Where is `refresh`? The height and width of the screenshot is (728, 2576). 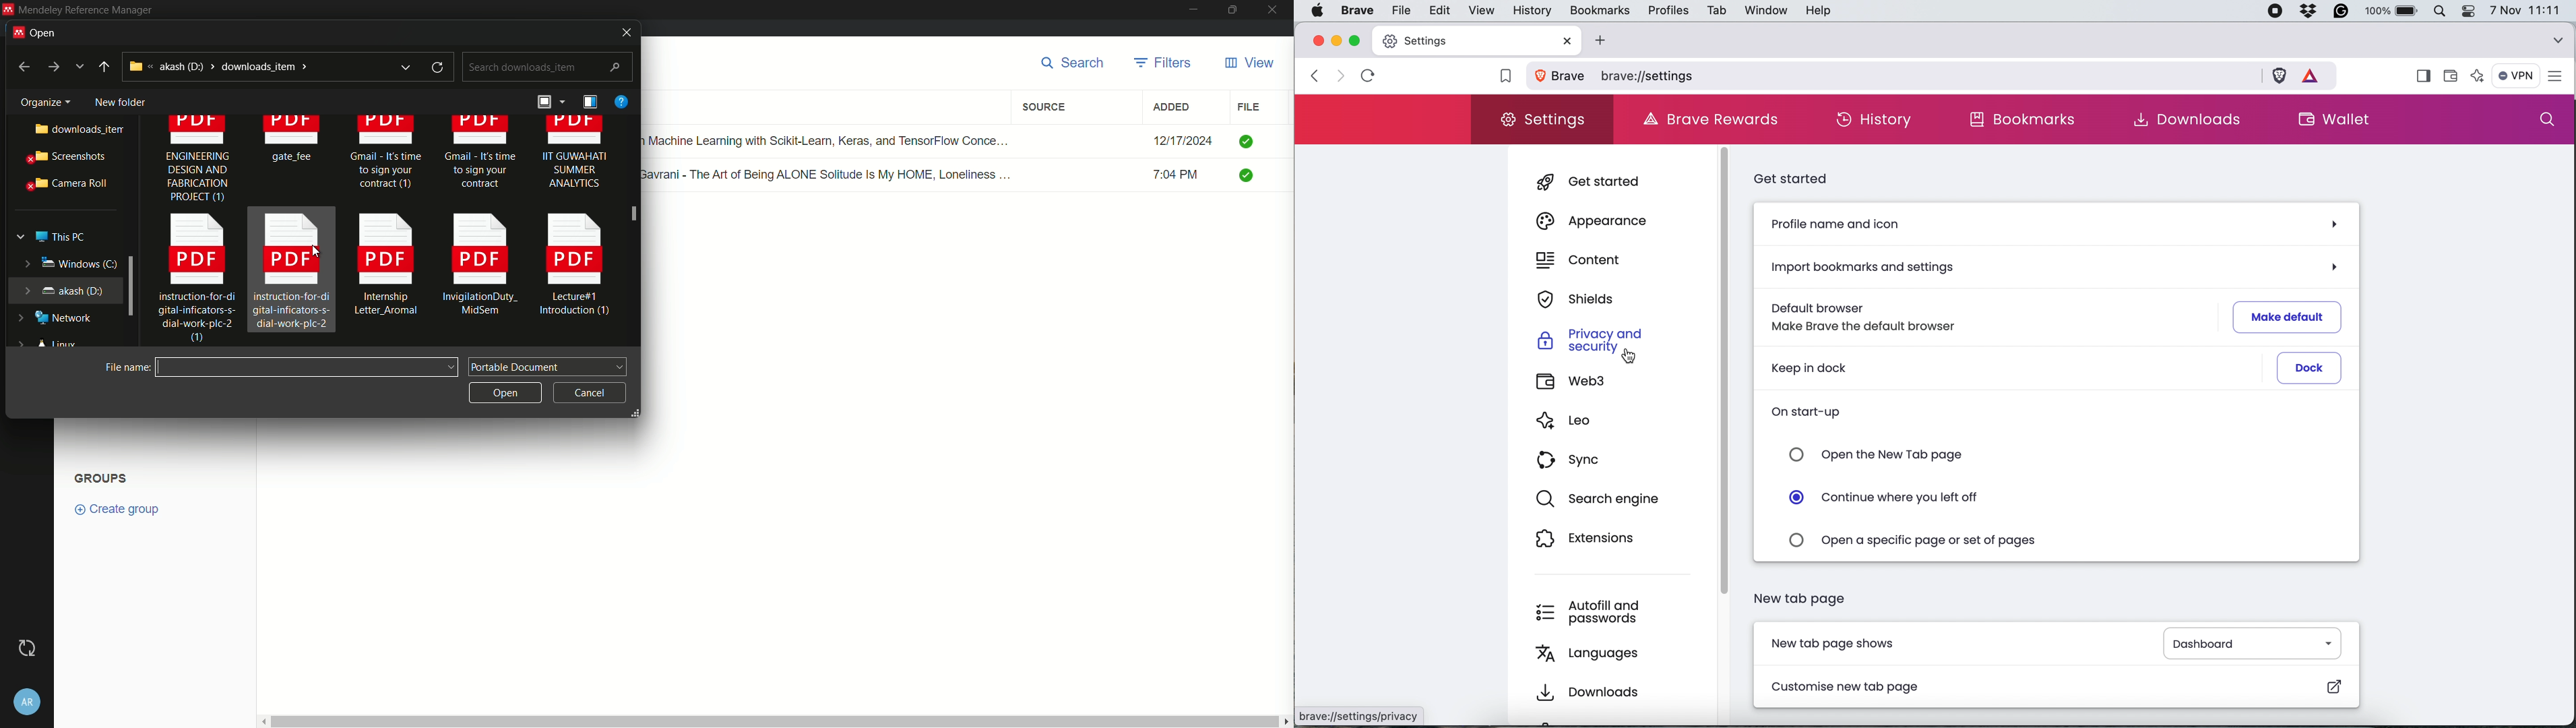 refresh is located at coordinates (439, 67).